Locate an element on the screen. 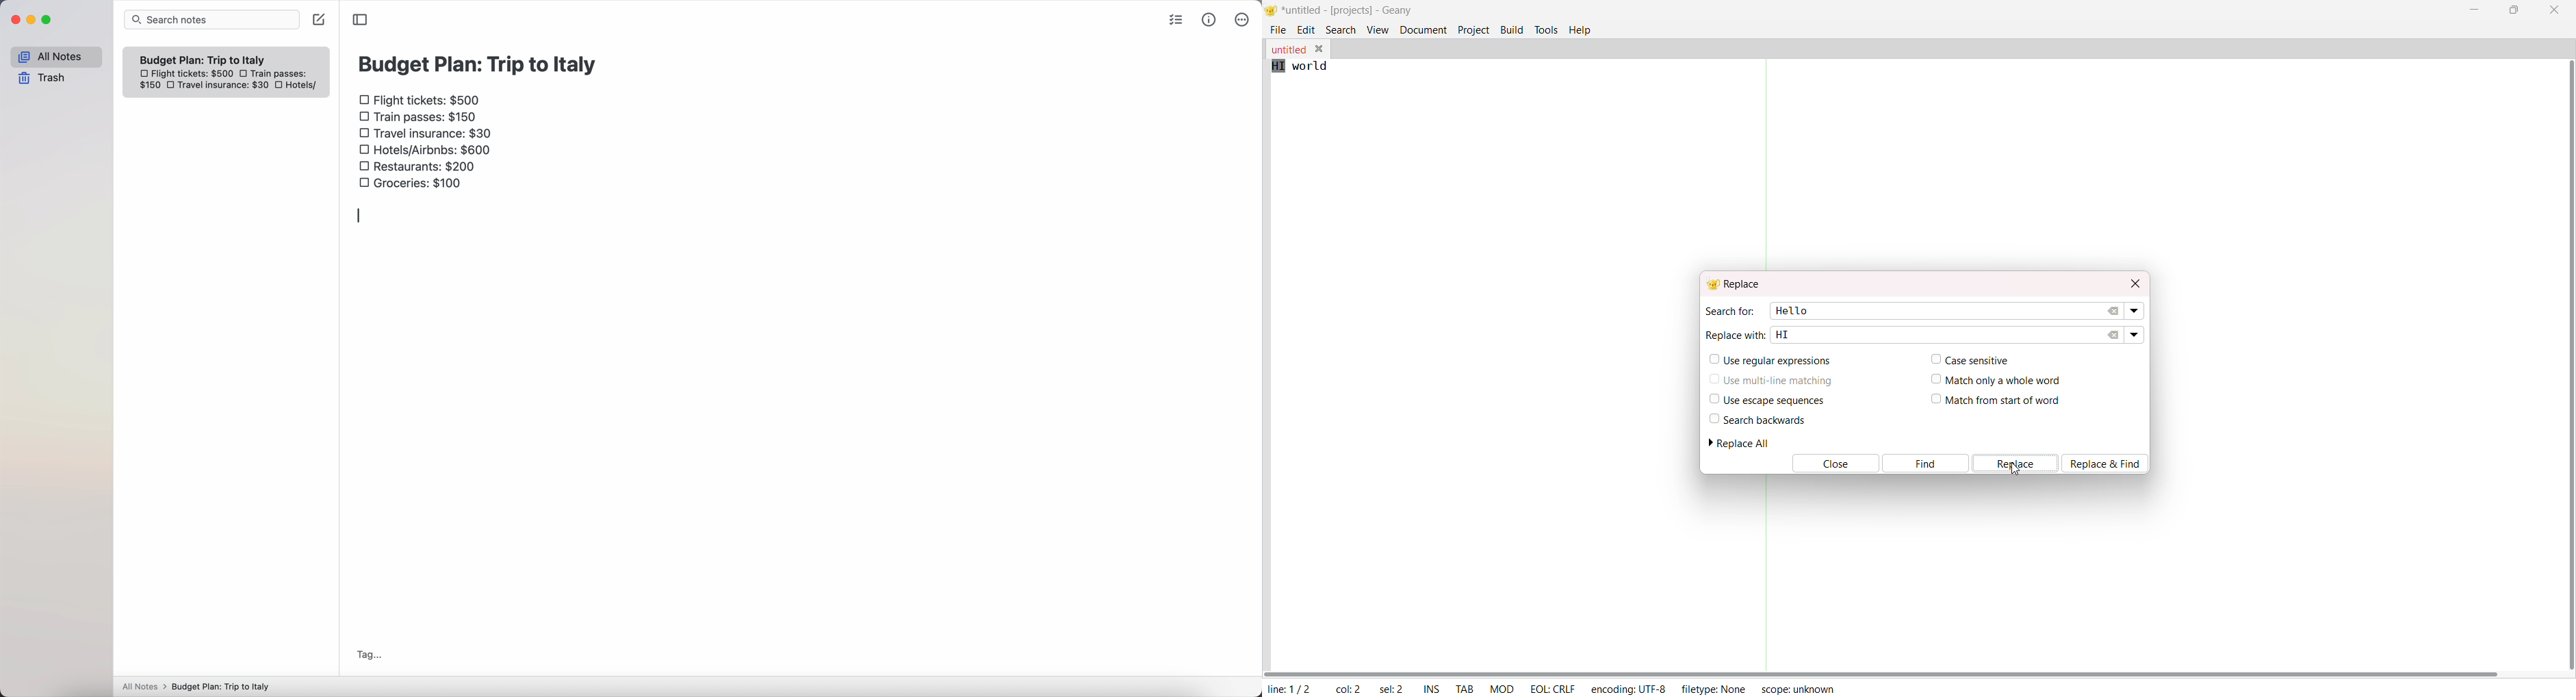 Image resolution: width=2576 pixels, height=700 pixels. use multi line matching is located at coordinates (1772, 378).